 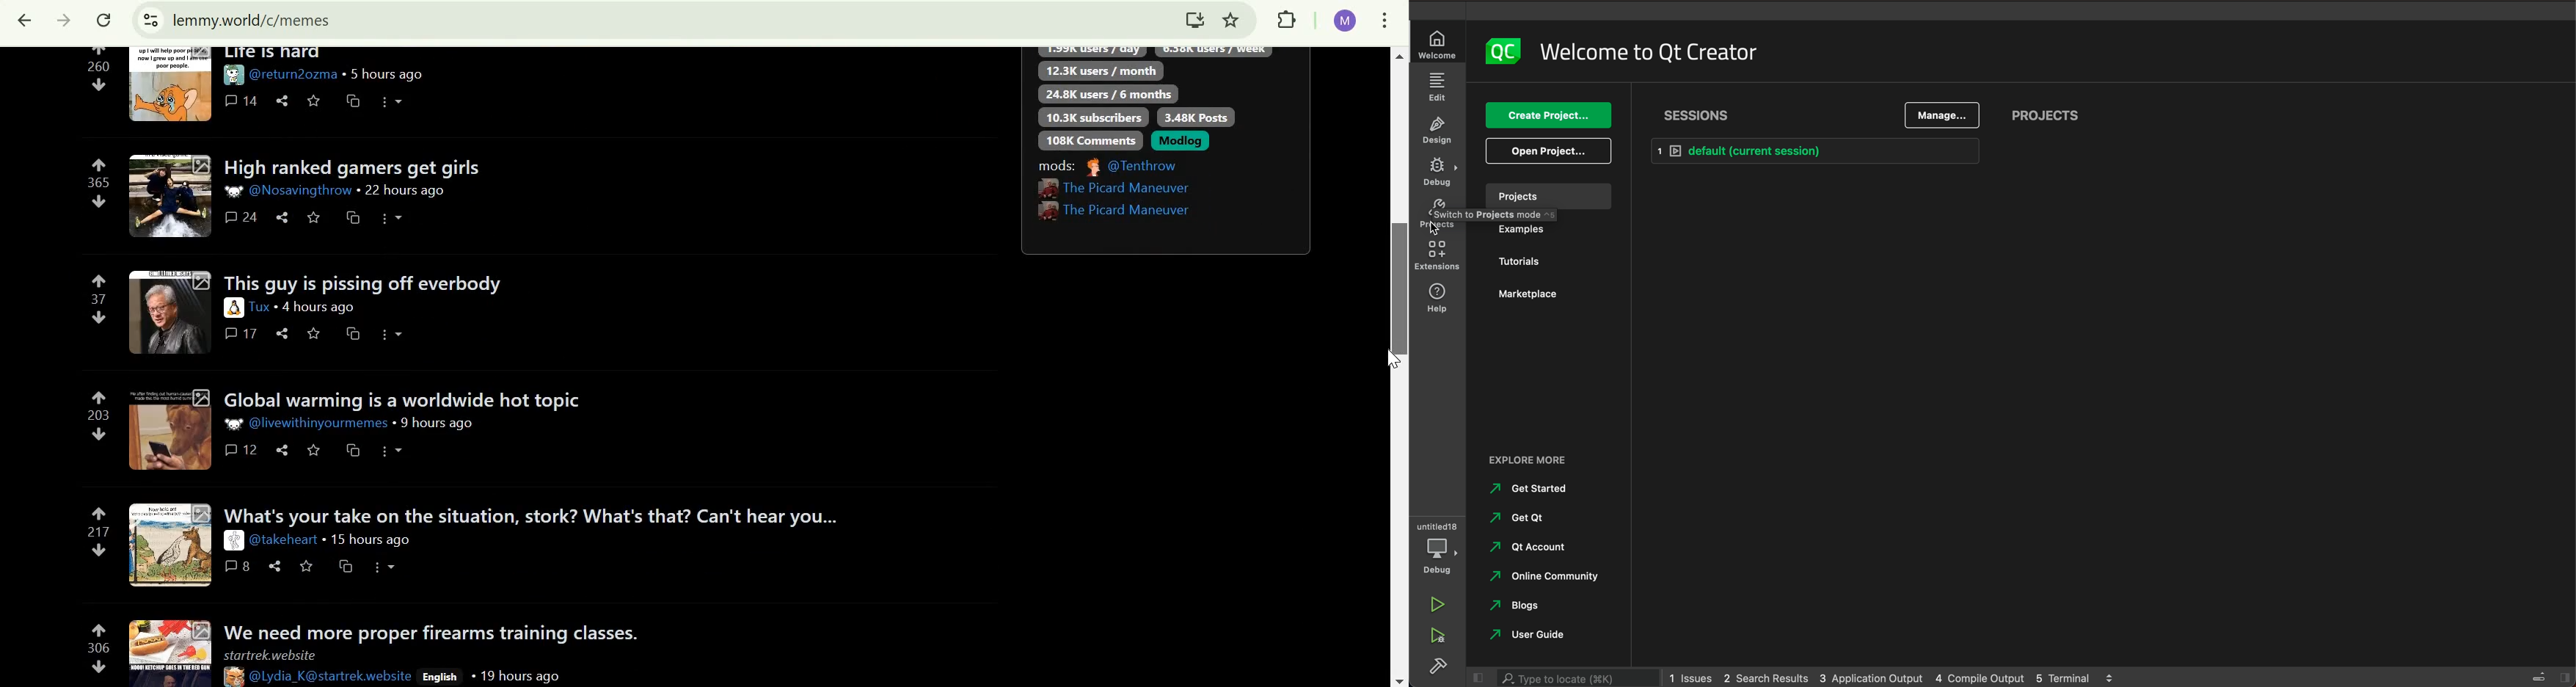 I want to click on untitled, so click(x=1437, y=527).